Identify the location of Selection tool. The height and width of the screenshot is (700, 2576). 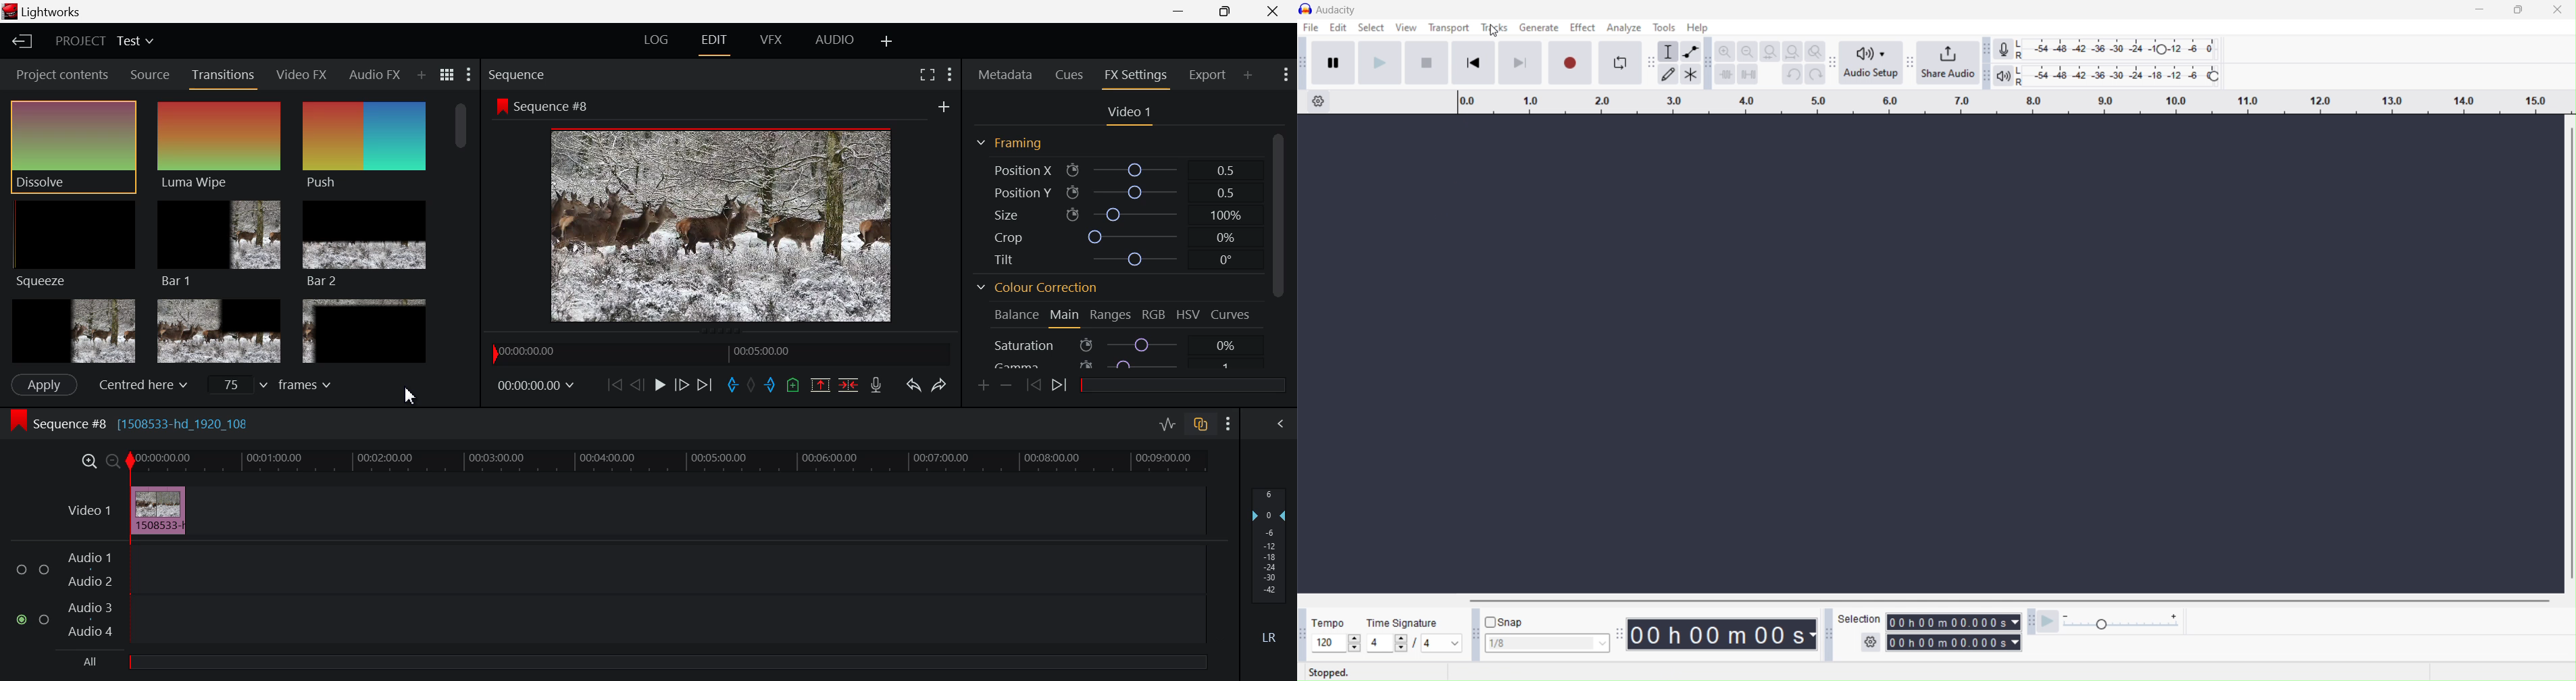
(1667, 50).